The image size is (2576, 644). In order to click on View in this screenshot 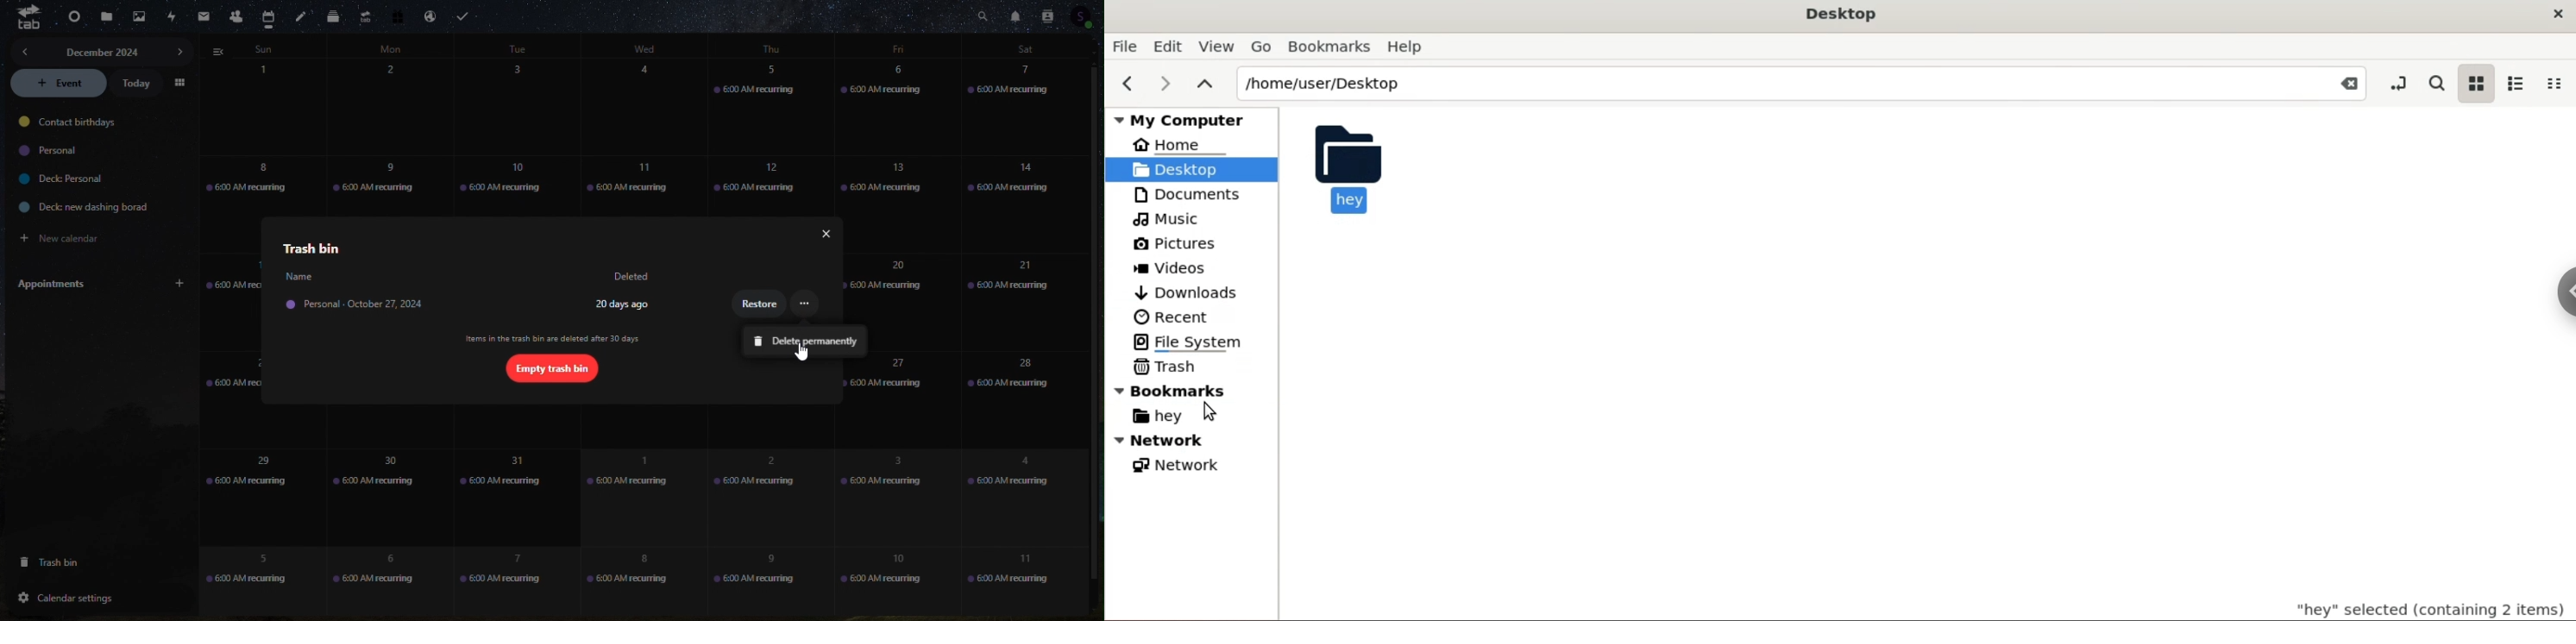, I will do `click(1218, 44)`.